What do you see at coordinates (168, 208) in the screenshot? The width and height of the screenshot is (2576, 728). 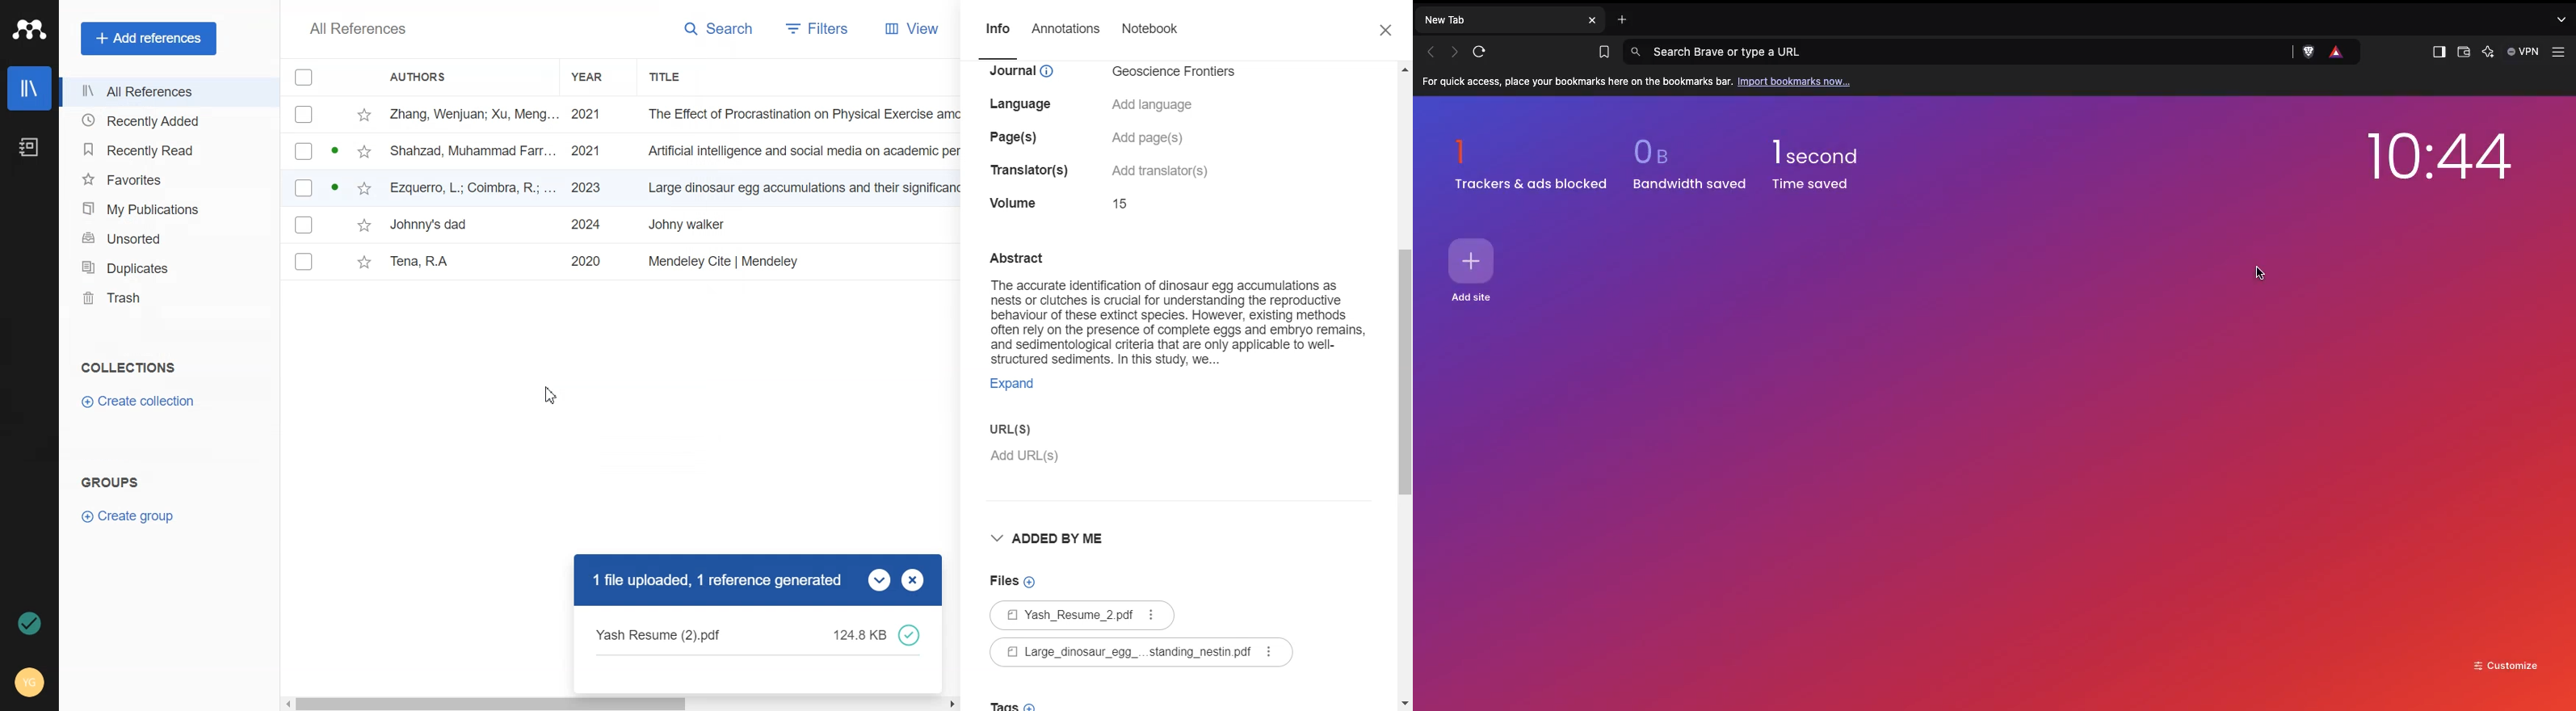 I see `My Publication` at bounding box center [168, 208].